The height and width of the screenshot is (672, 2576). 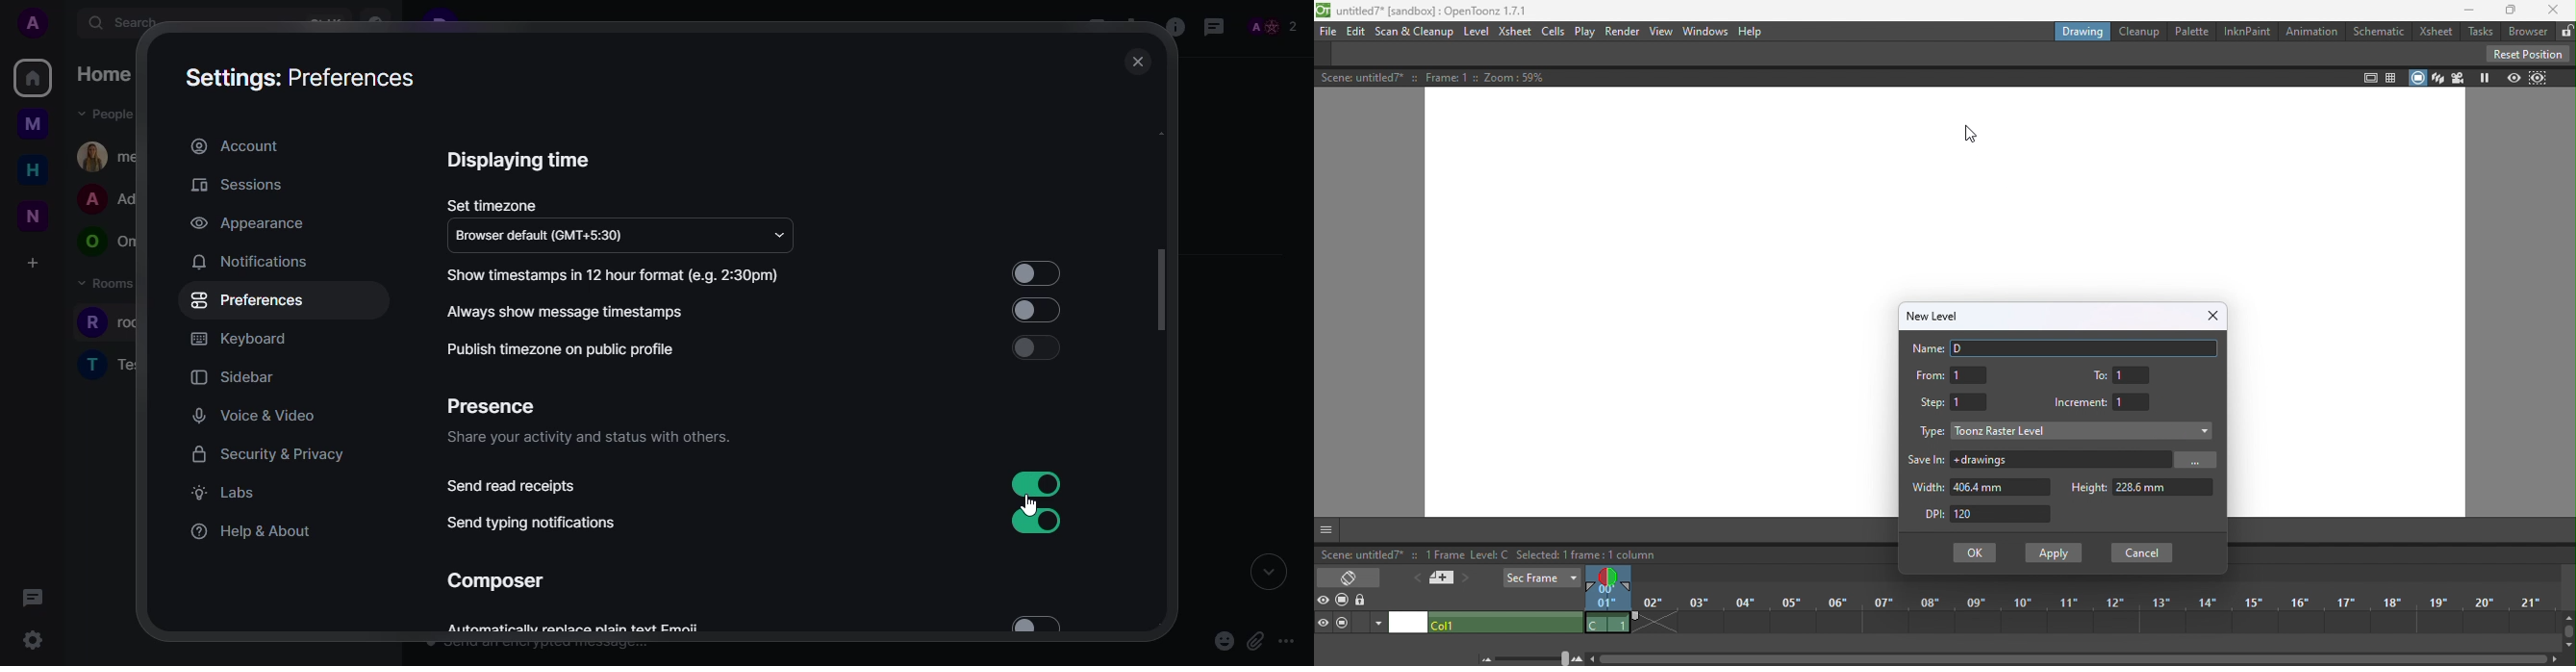 I want to click on Edit, so click(x=1358, y=32).